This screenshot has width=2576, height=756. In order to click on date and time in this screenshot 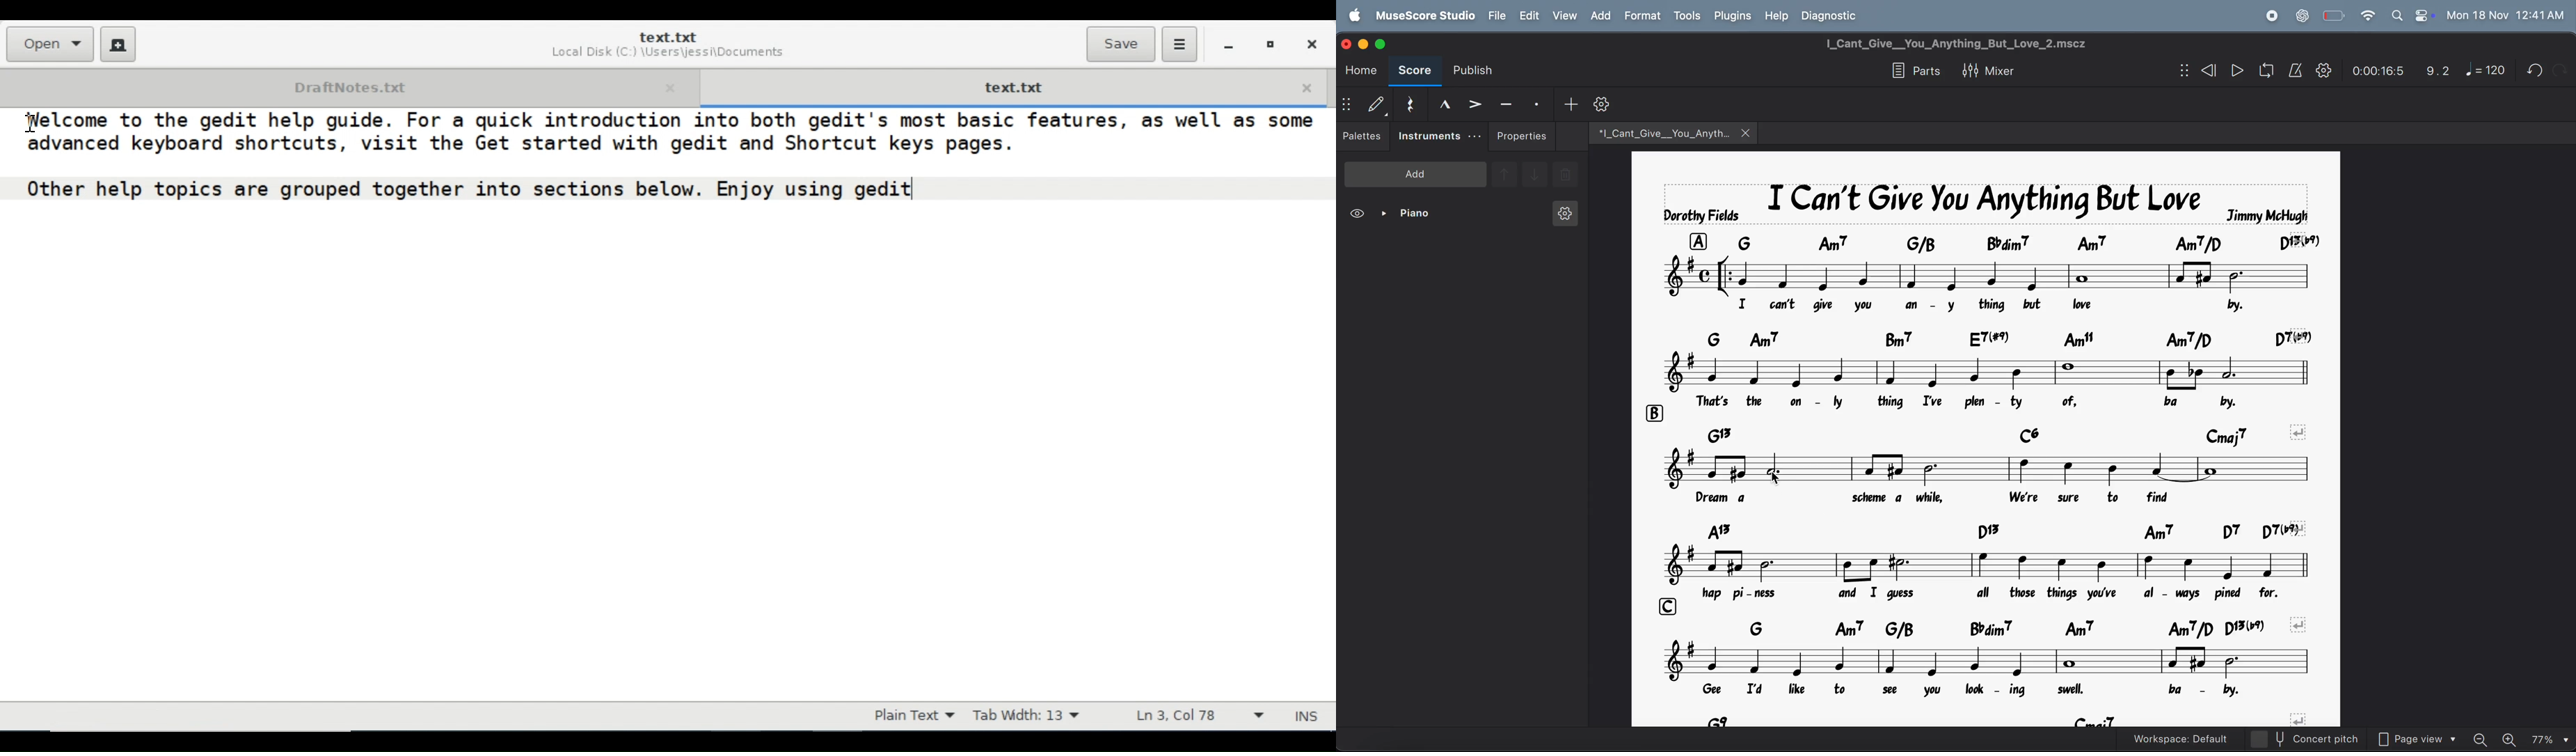, I will do `click(2509, 15)`.